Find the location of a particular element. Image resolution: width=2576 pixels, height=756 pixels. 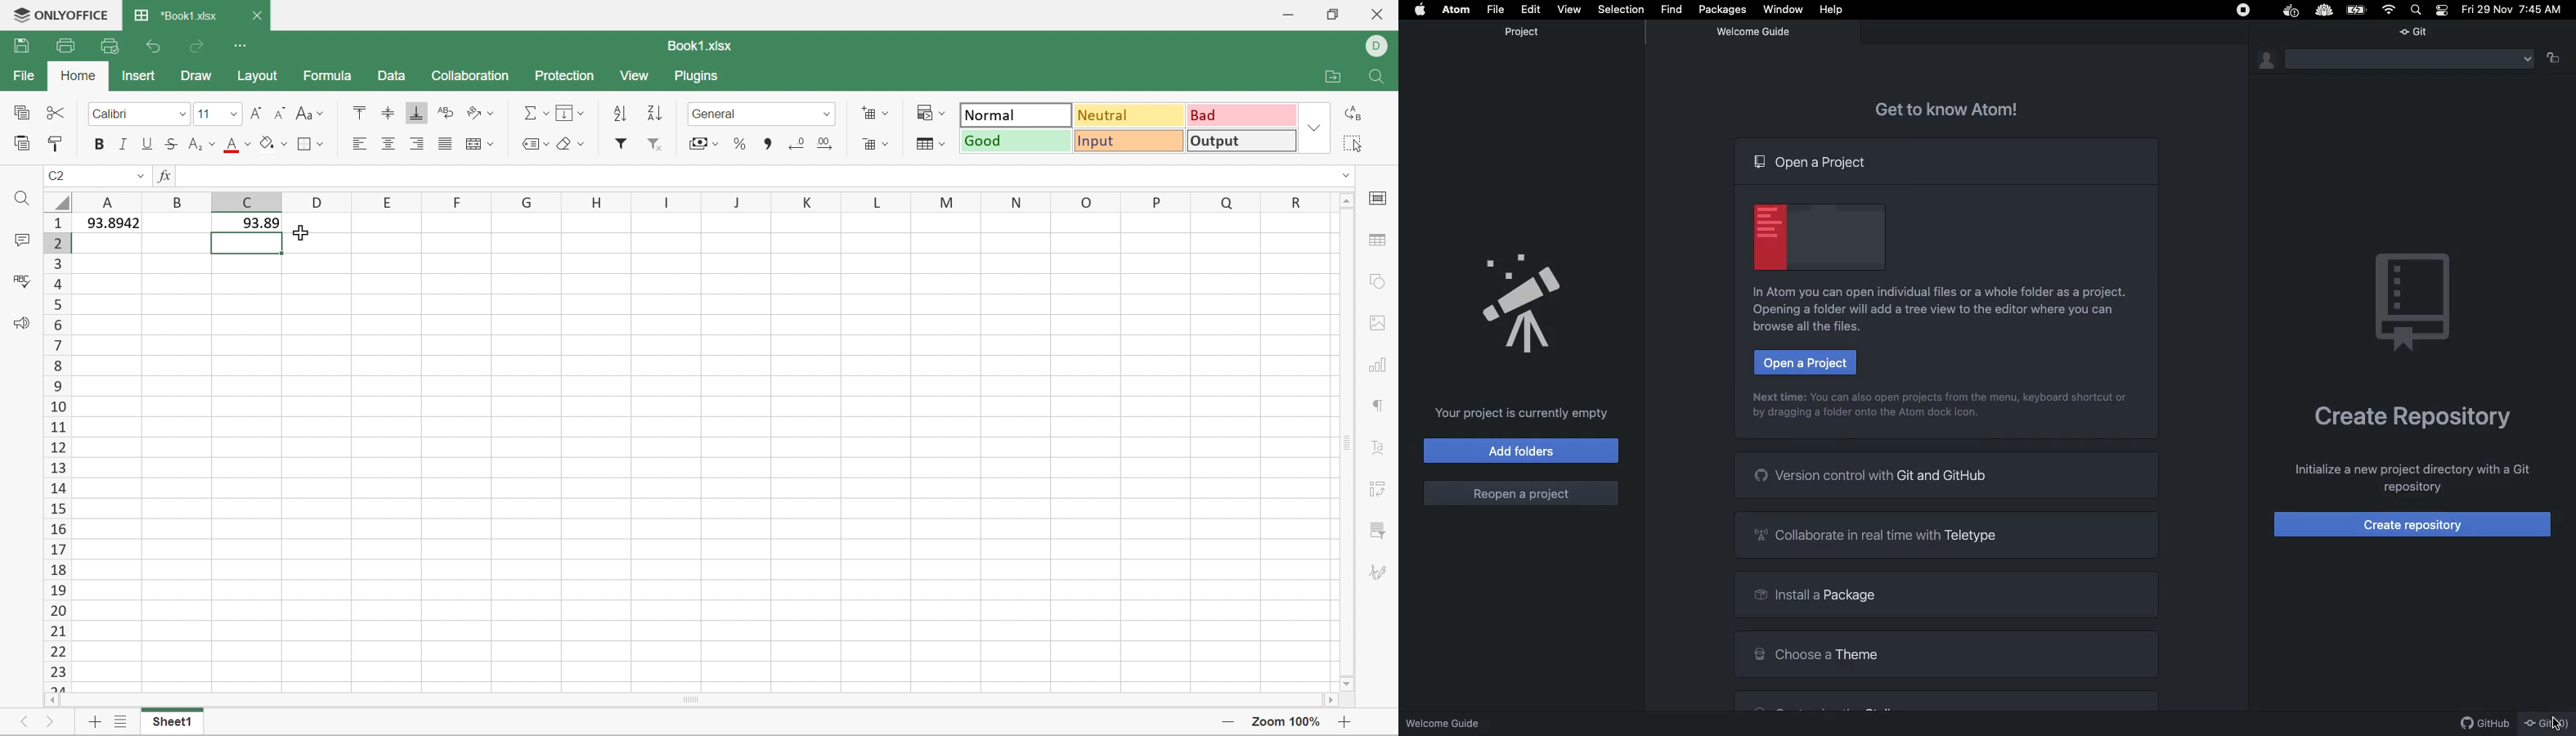

Font color is located at coordinates (237, 145).